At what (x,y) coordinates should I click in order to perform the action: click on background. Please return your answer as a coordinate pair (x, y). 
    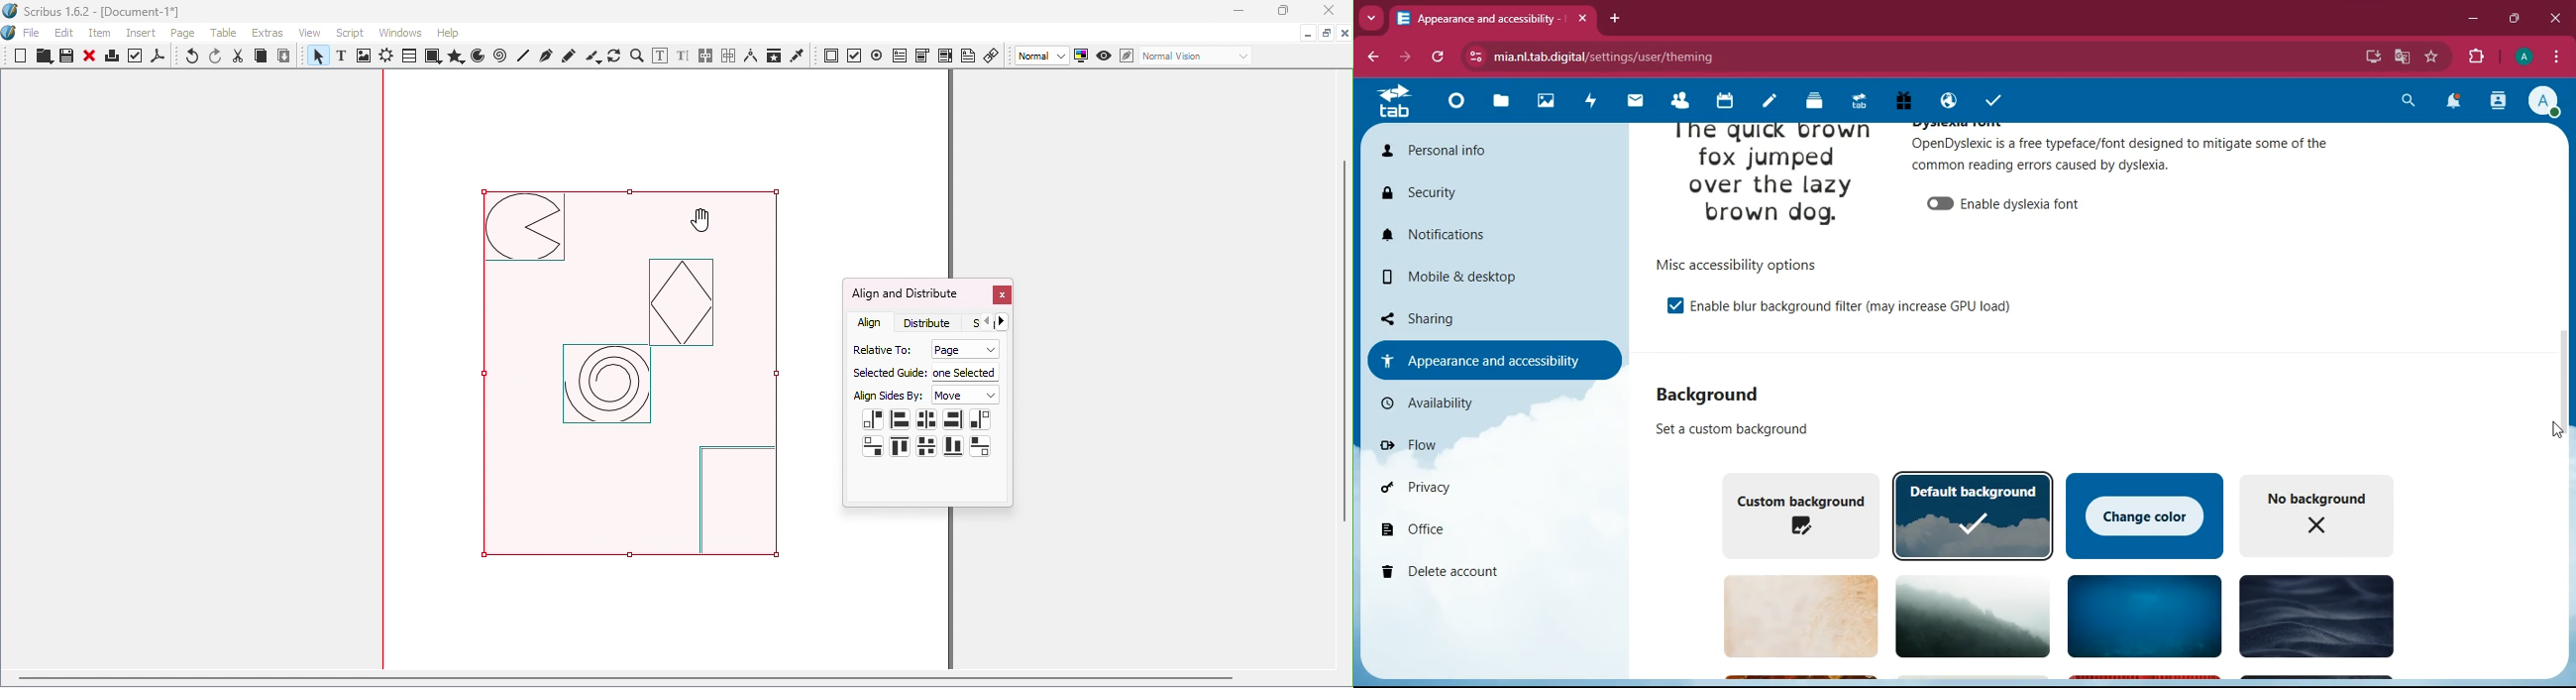
    Looking at the image, I should click on (1722, 393).